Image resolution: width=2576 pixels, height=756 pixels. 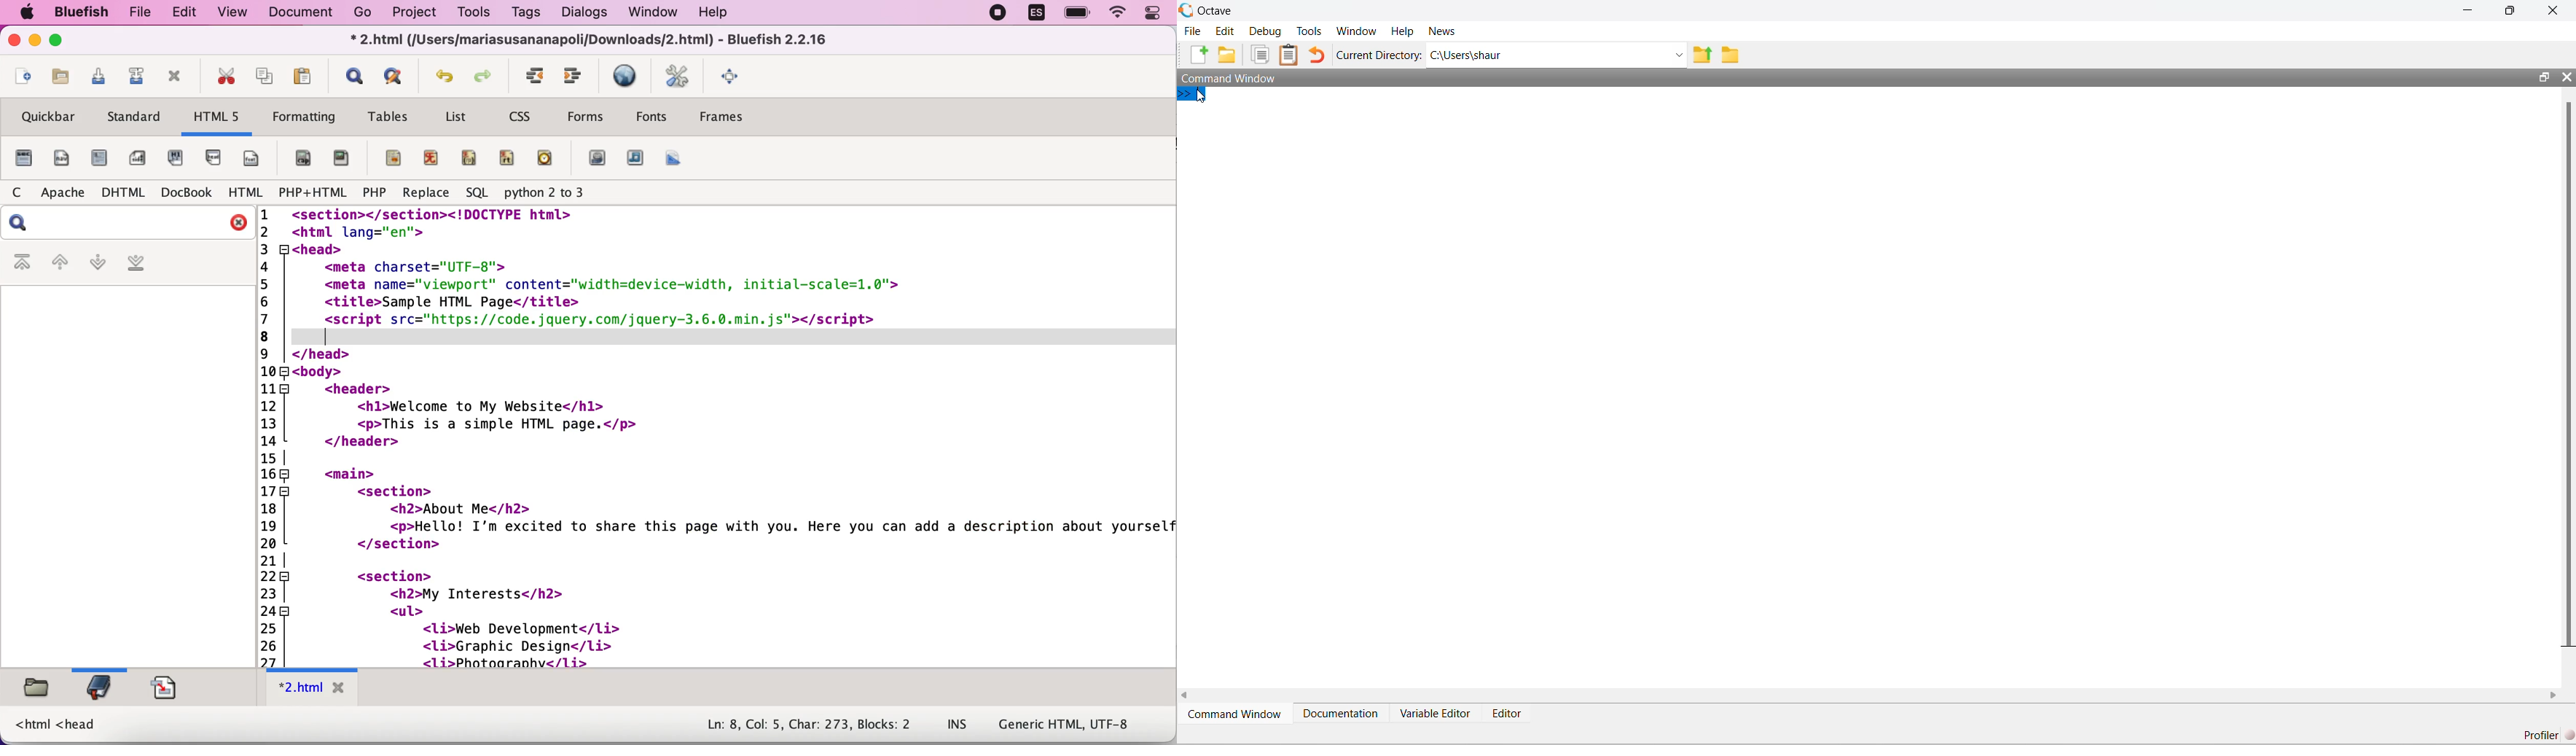 I want to click on Folder, so click(x=1731, y=55).